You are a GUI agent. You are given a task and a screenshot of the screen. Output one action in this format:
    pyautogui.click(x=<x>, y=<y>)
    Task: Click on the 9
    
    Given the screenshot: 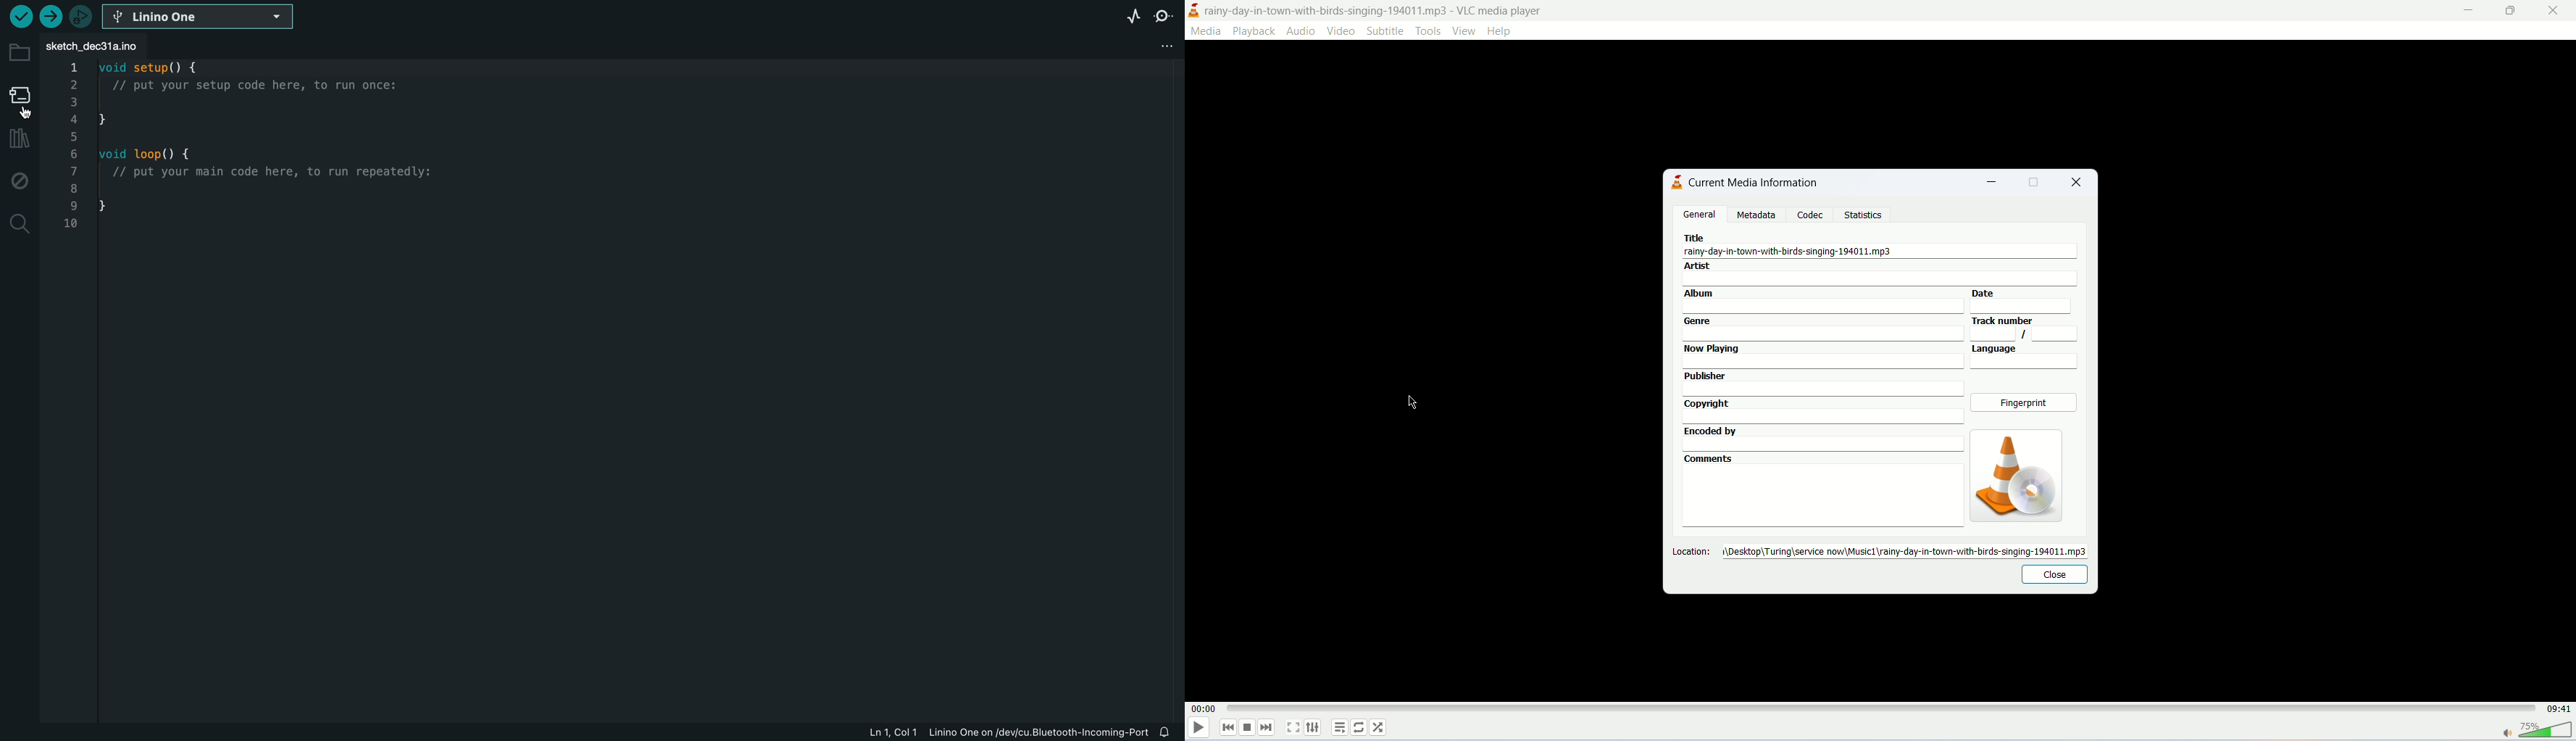 What is the action you would take?
    pyautogui.click(x=74, y=205)
    